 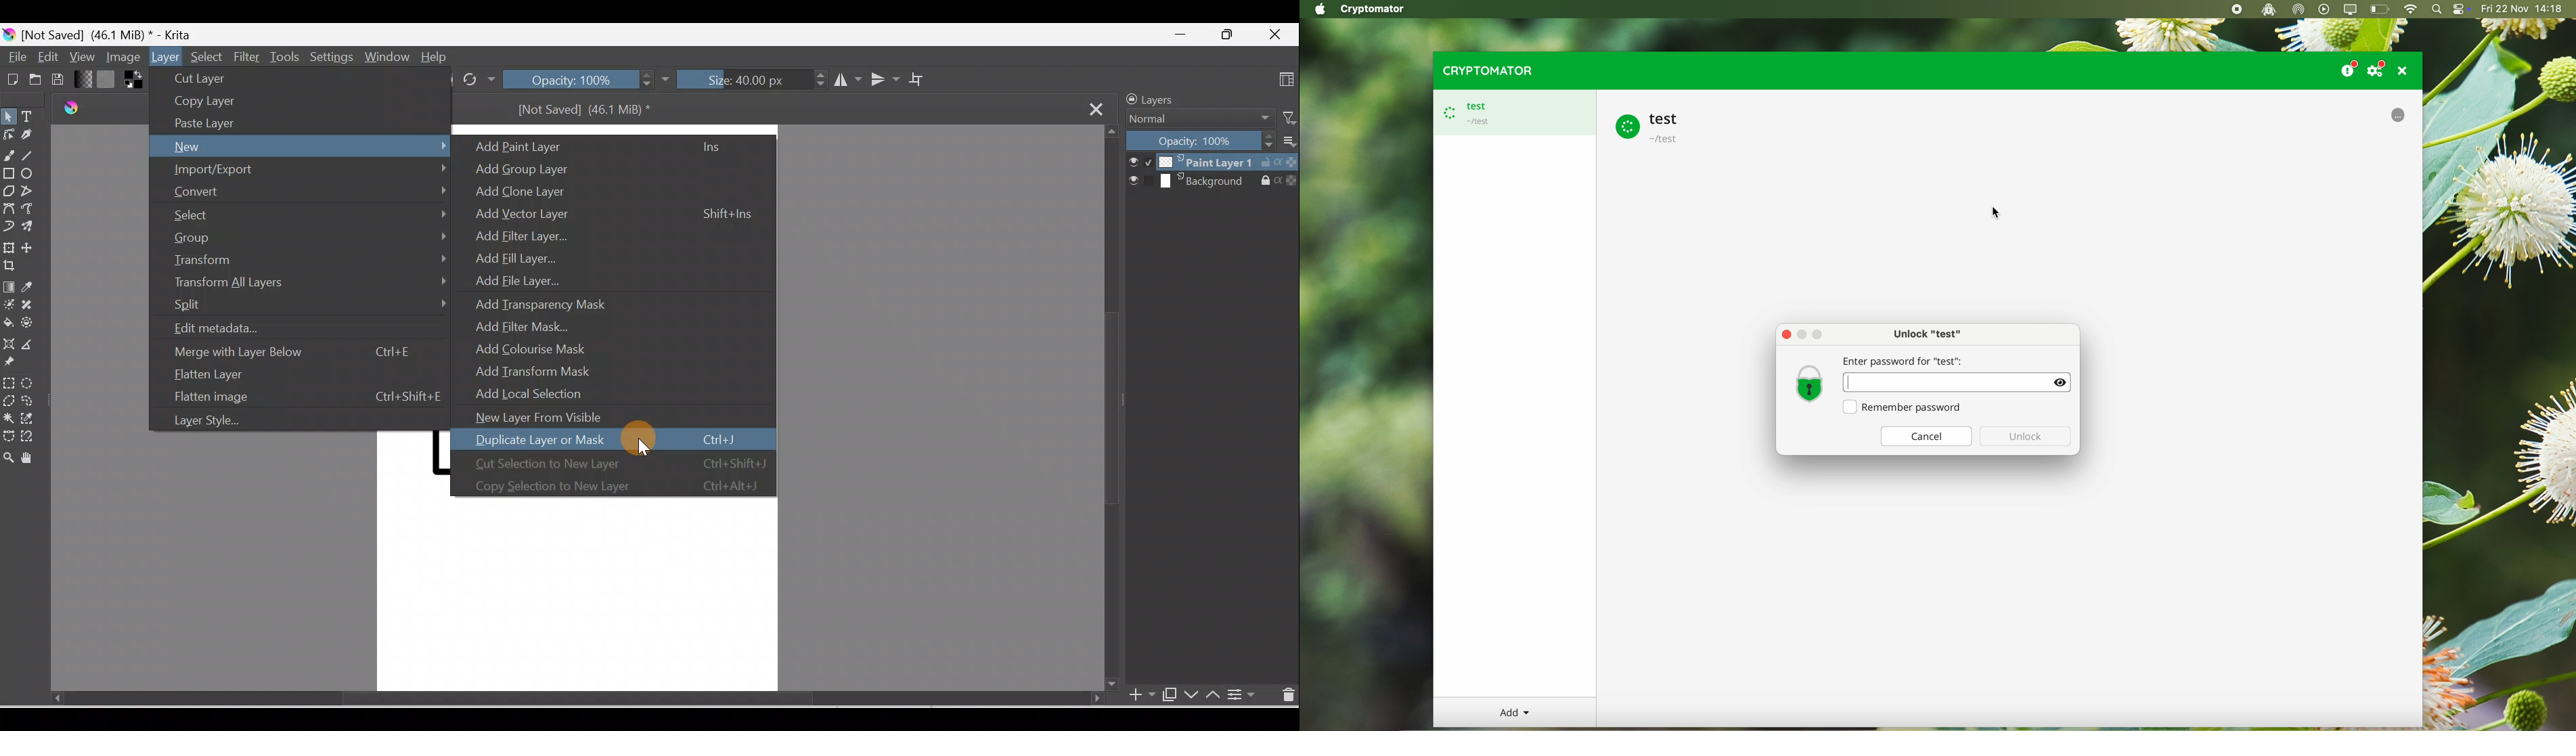 What do you see at coordinates (884, 79) in the screenshot?
I see `Vertical mirror tool` at bounding box center [884, 79].